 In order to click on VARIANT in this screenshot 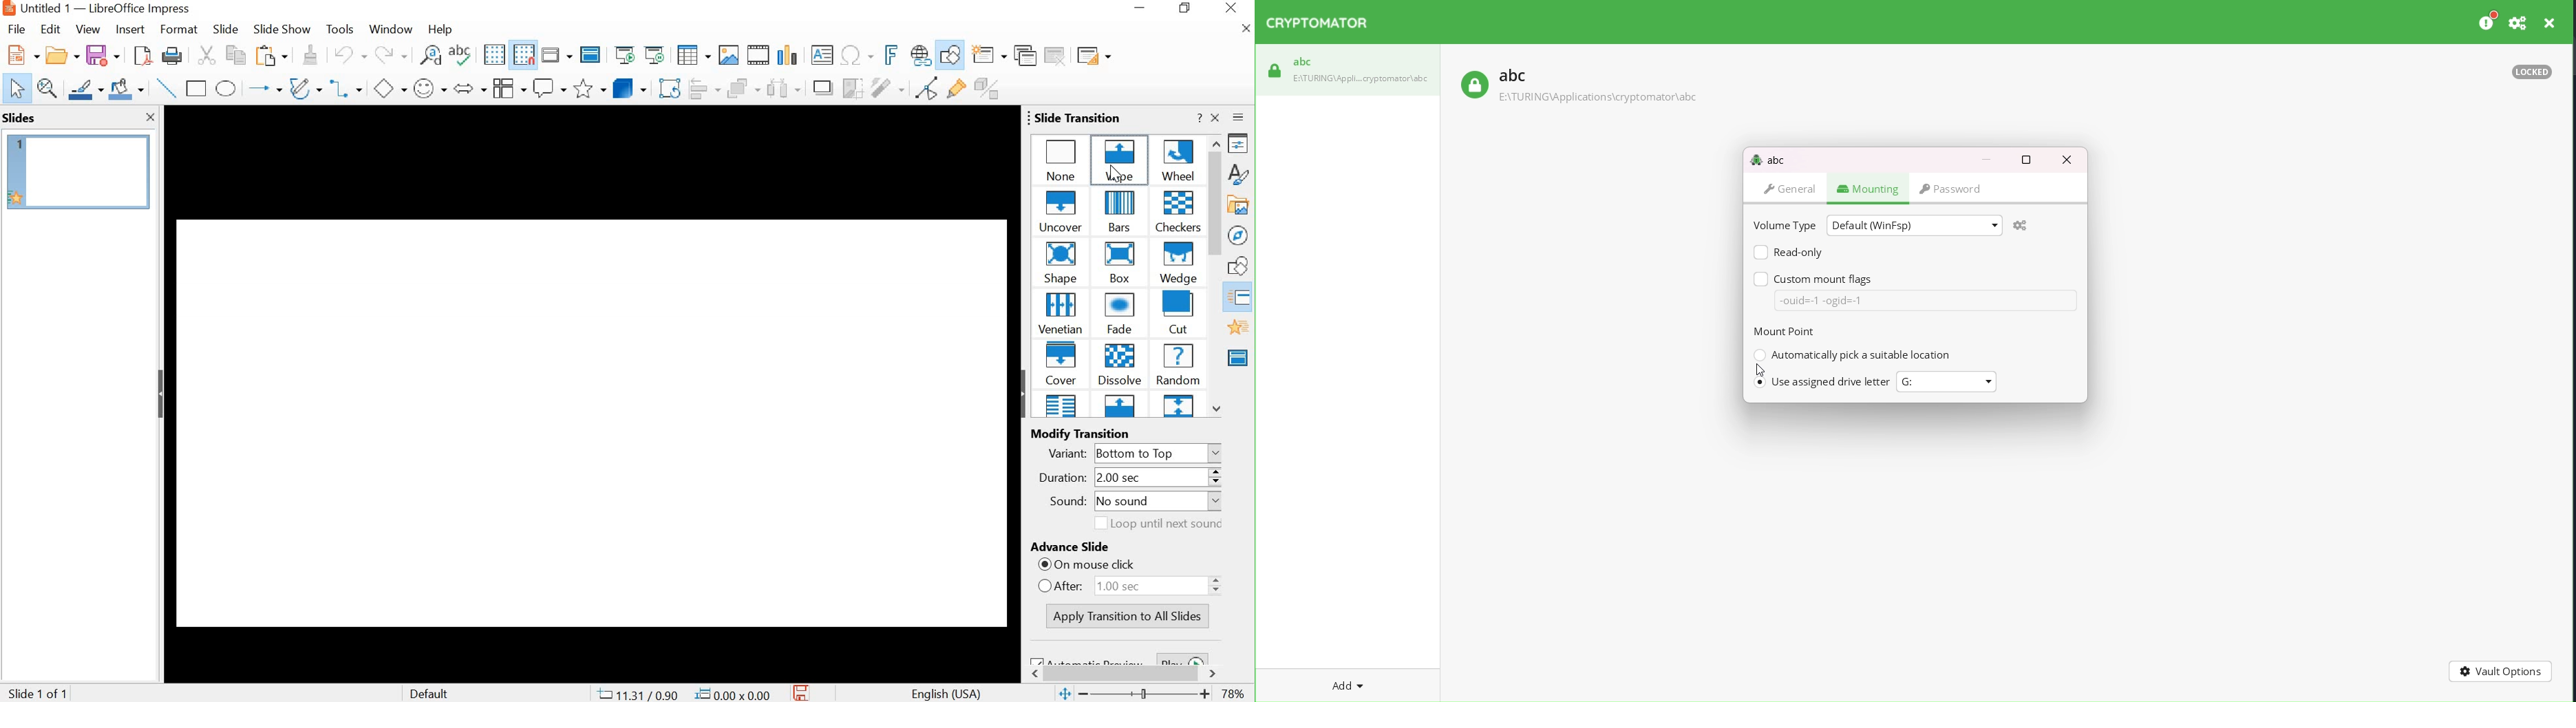, I will do `click(1138, 452)`.